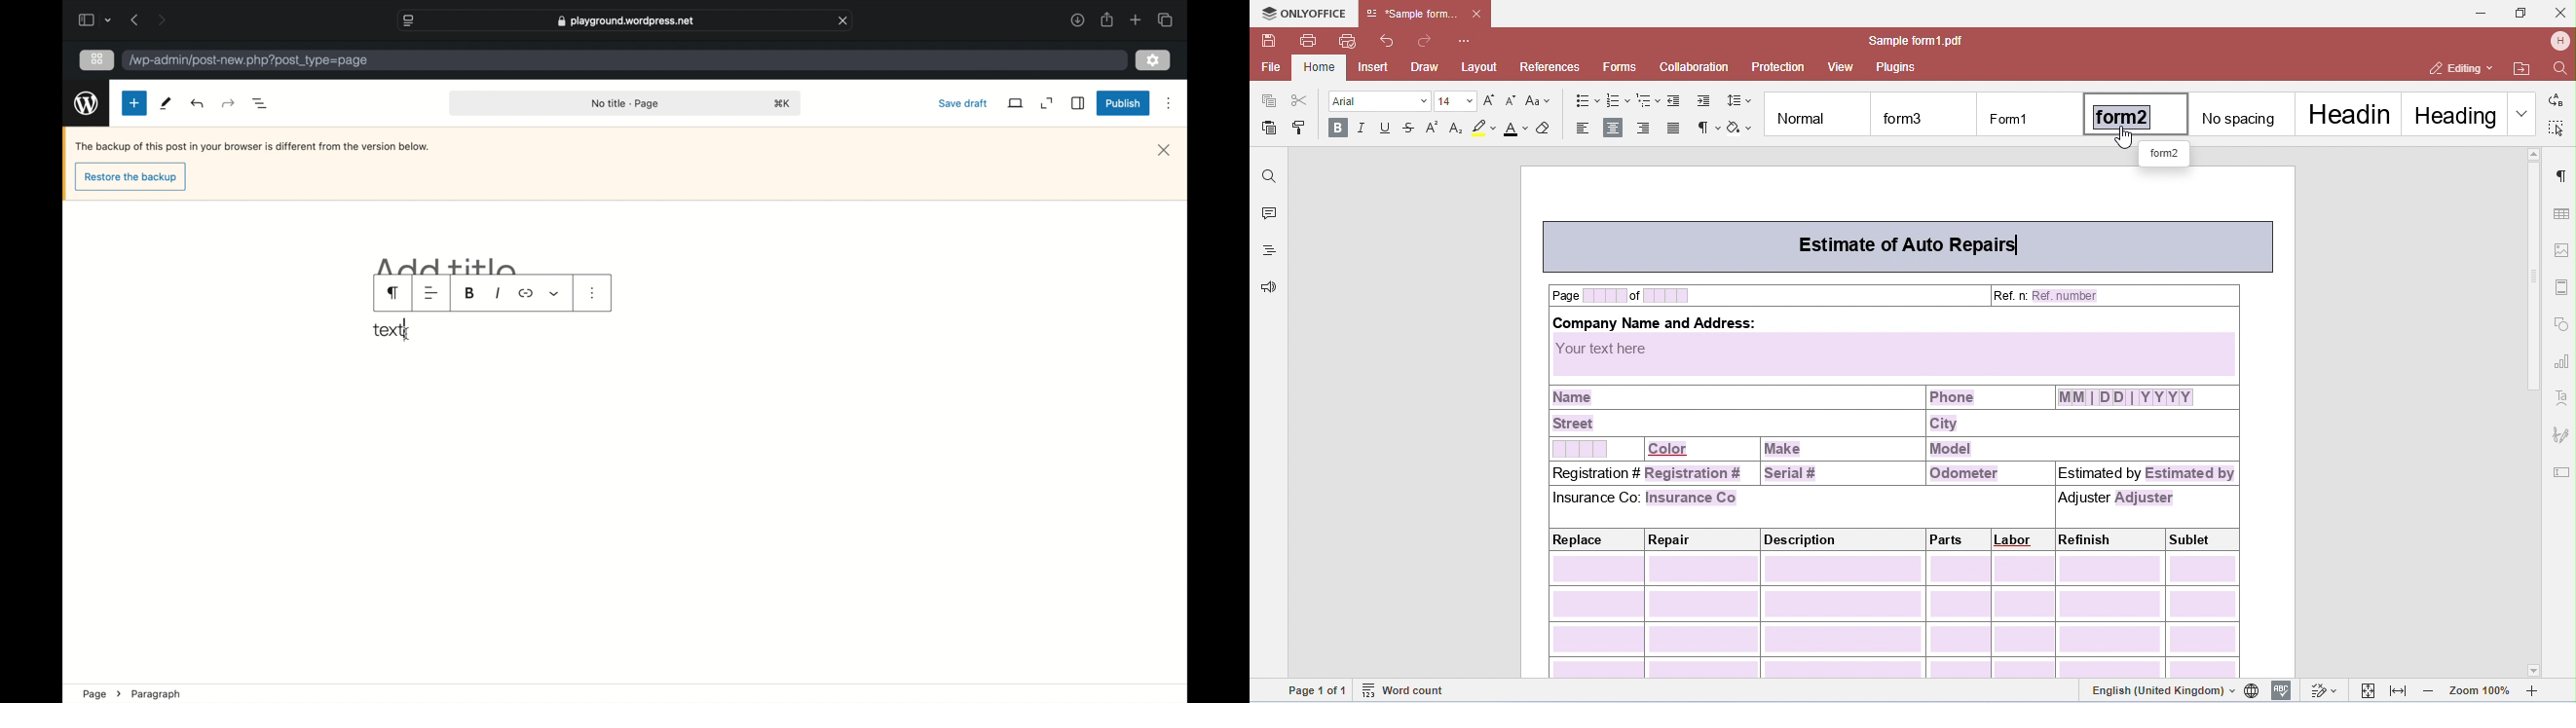 This screenshot has width=2576, height=728. I want to click on next page, so click(161, 20).